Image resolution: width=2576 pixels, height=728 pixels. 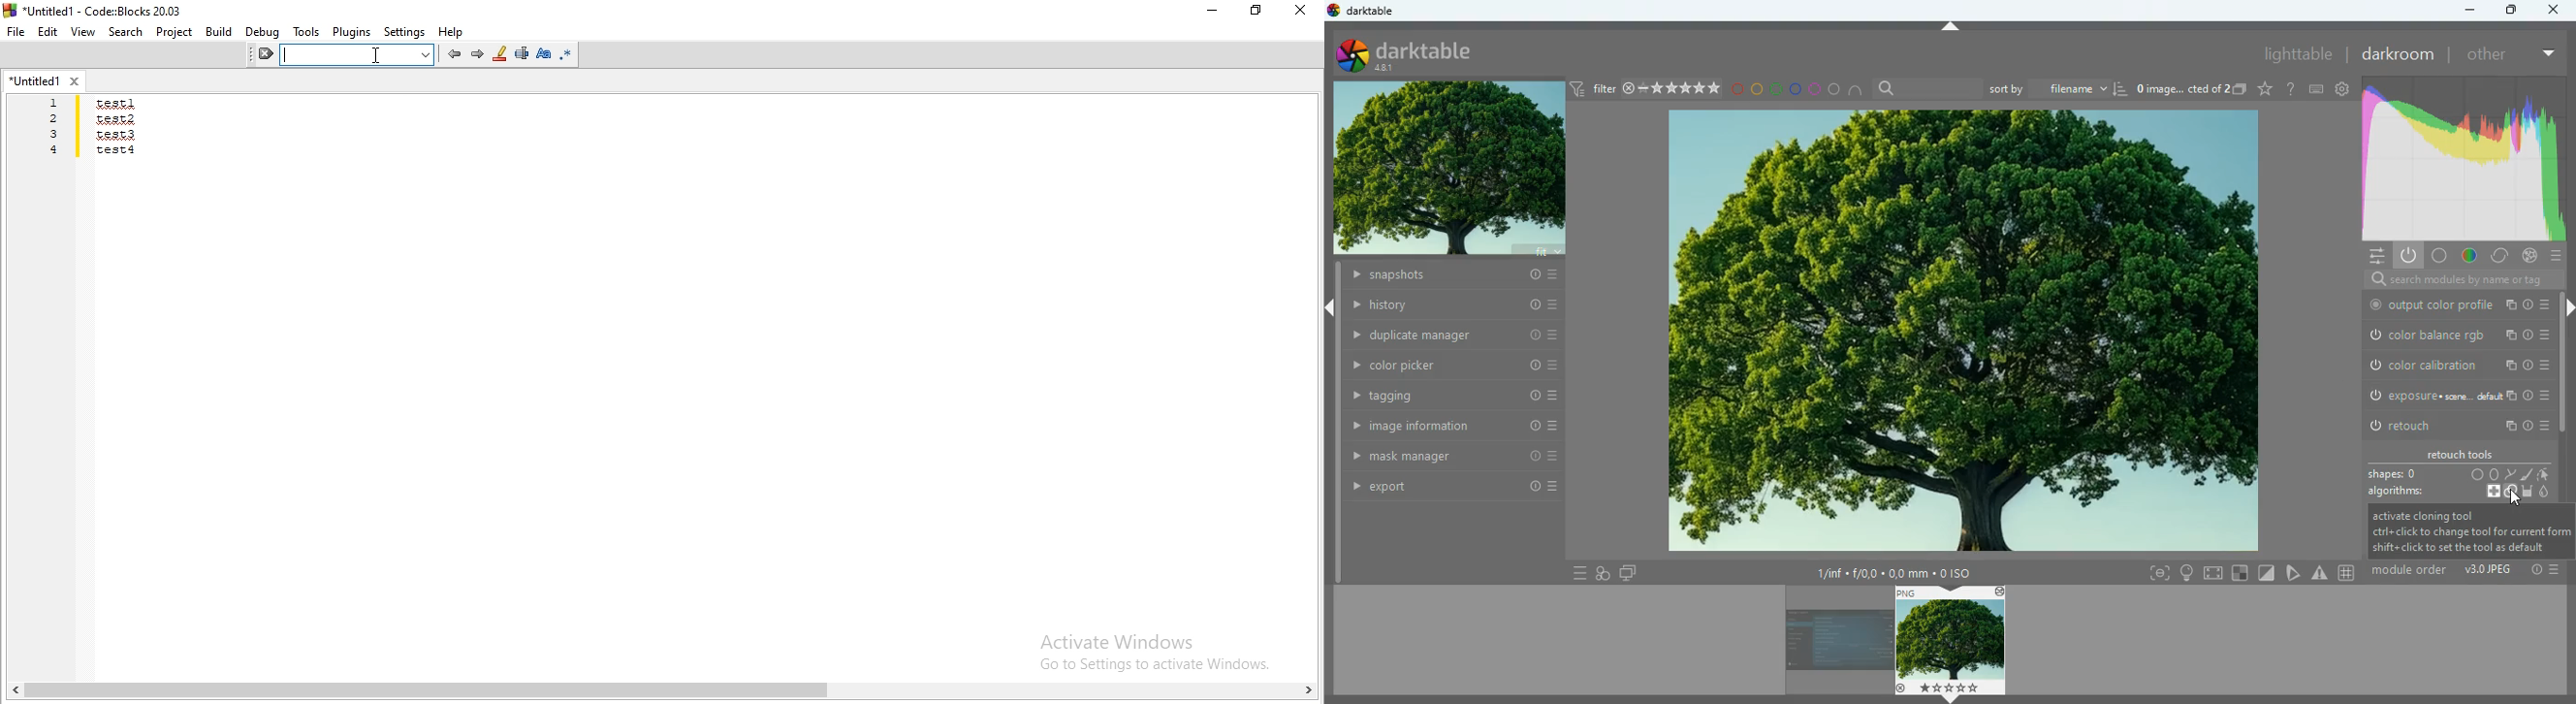 I want to click on *Untitled1 - Code:Blocks 20.03, so click(x=103, y=12).